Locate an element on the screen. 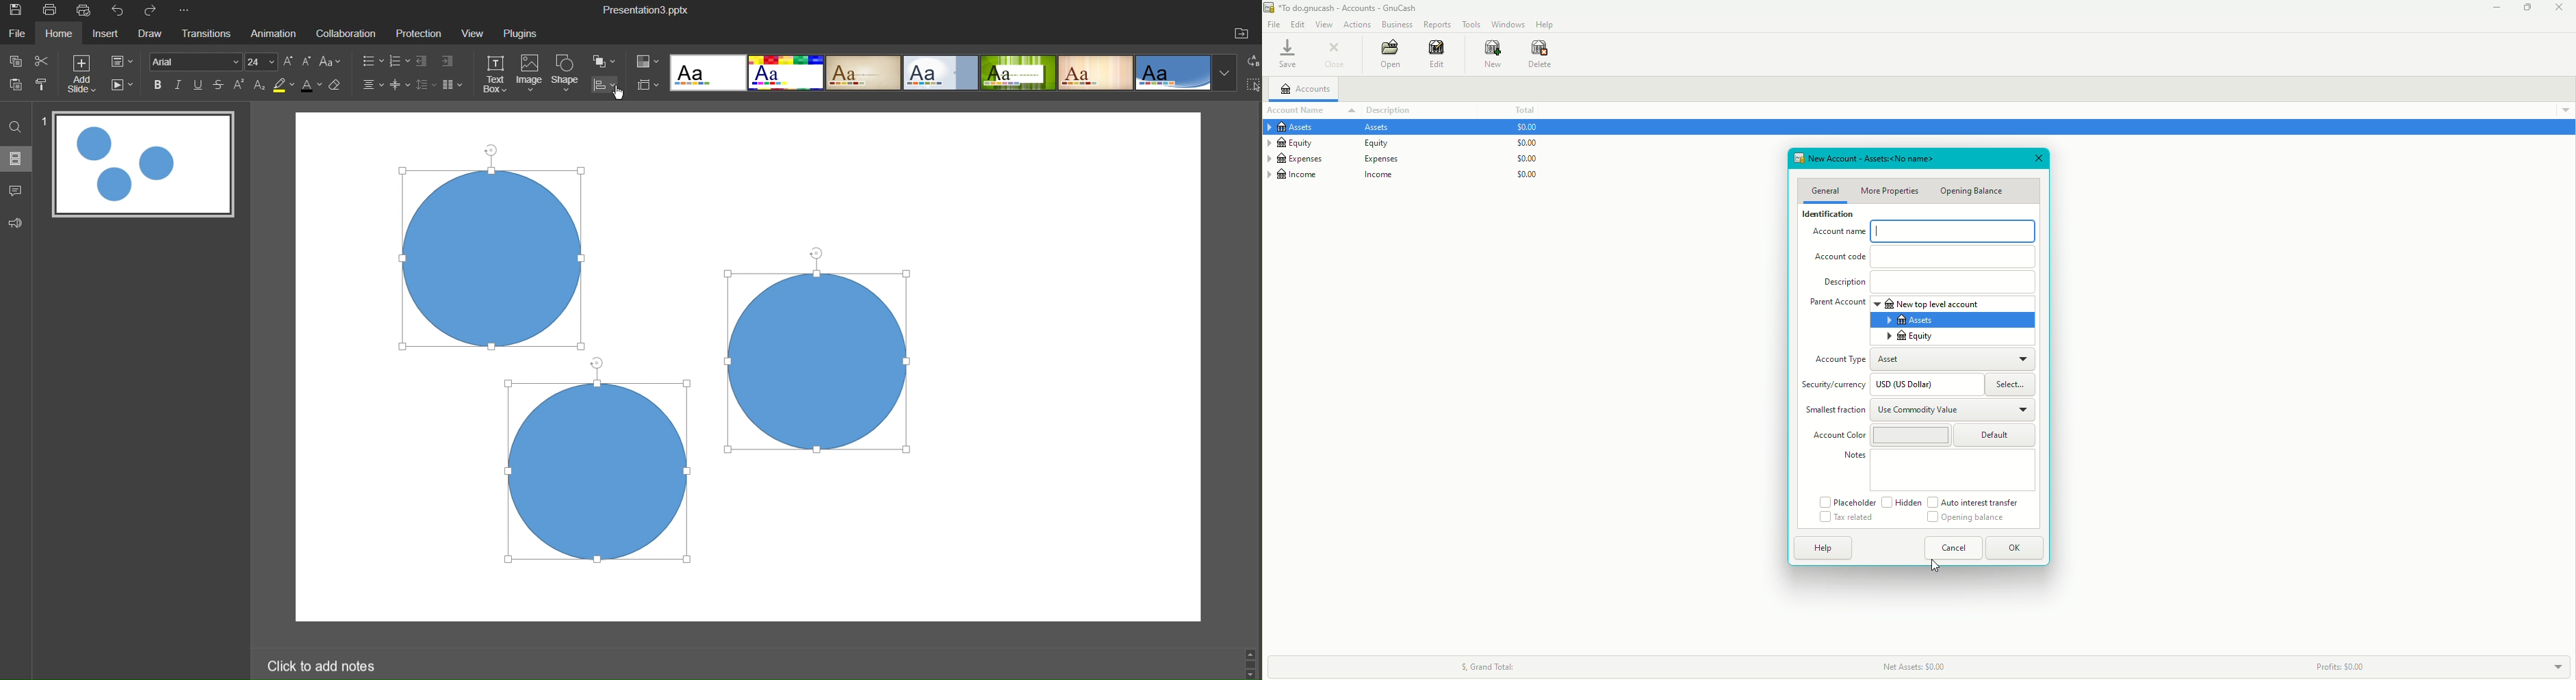 This screenshot has width=2576, height=700. Increase size is located at coordinates (289, 61).